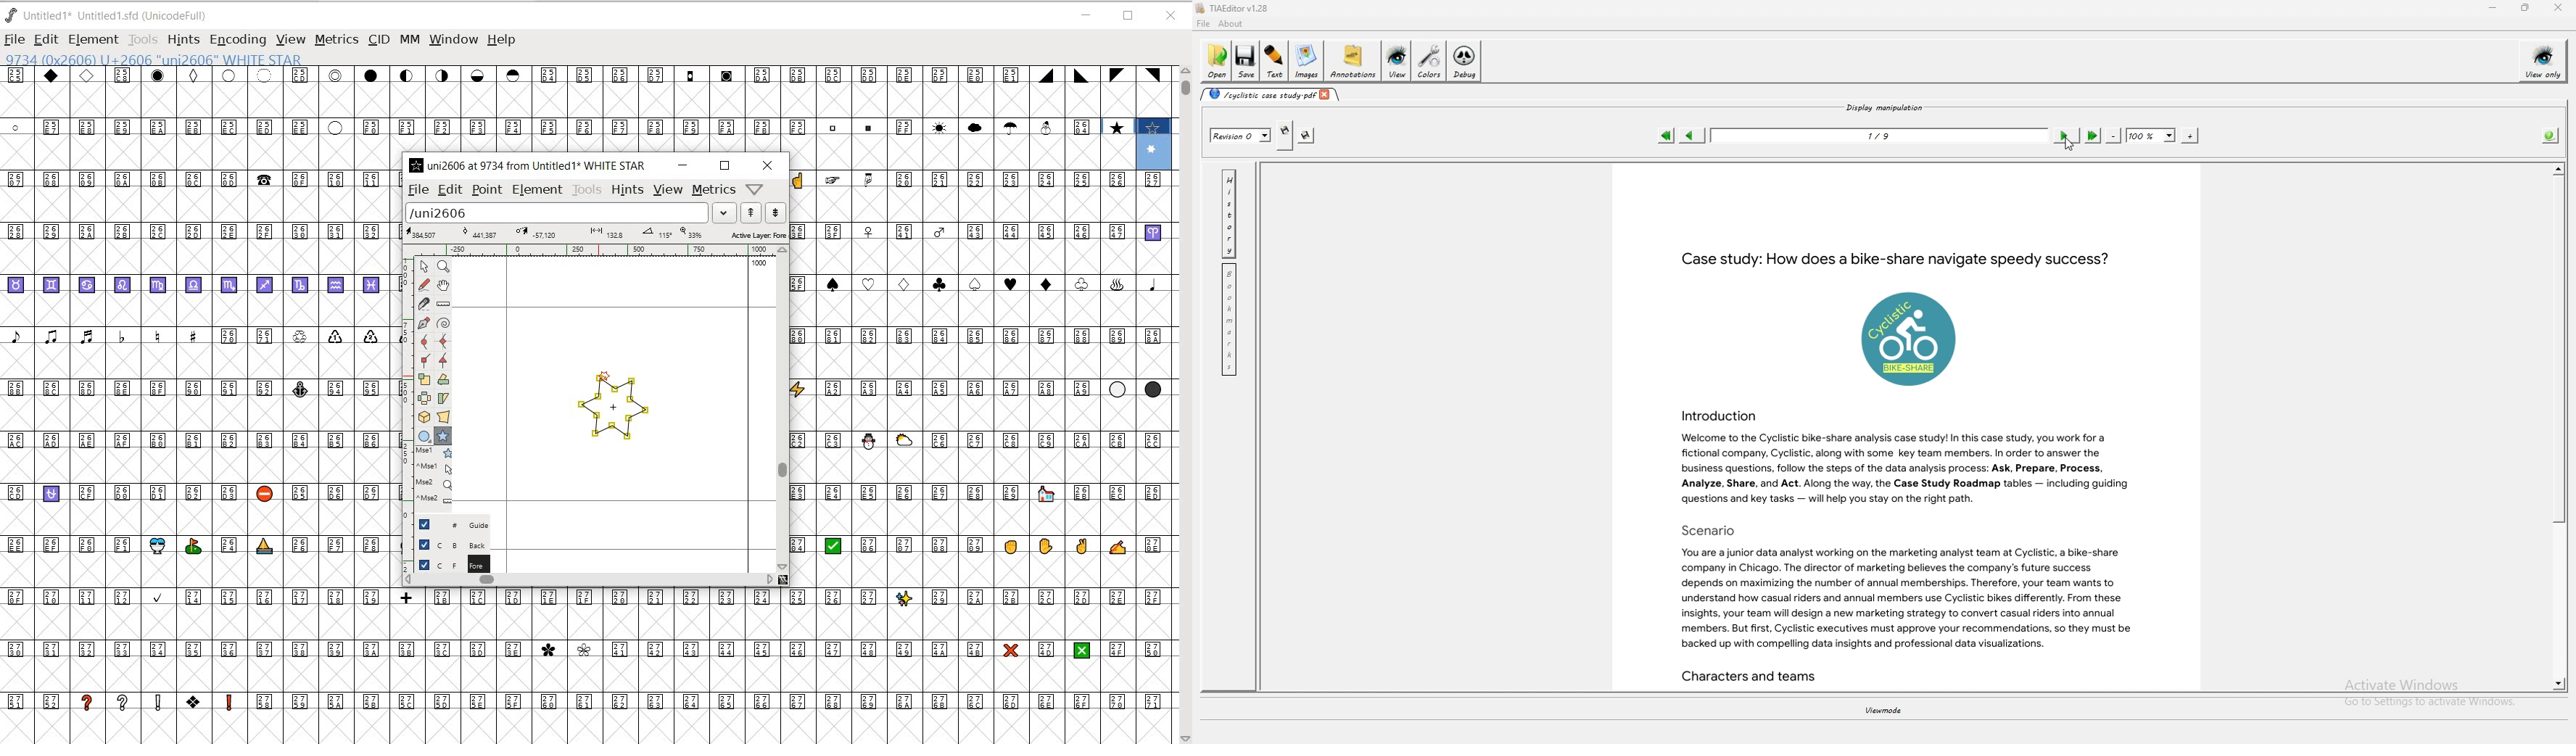 The image size is (2576, 756). I want to click on SCROLLBAR, so click(595, 581).